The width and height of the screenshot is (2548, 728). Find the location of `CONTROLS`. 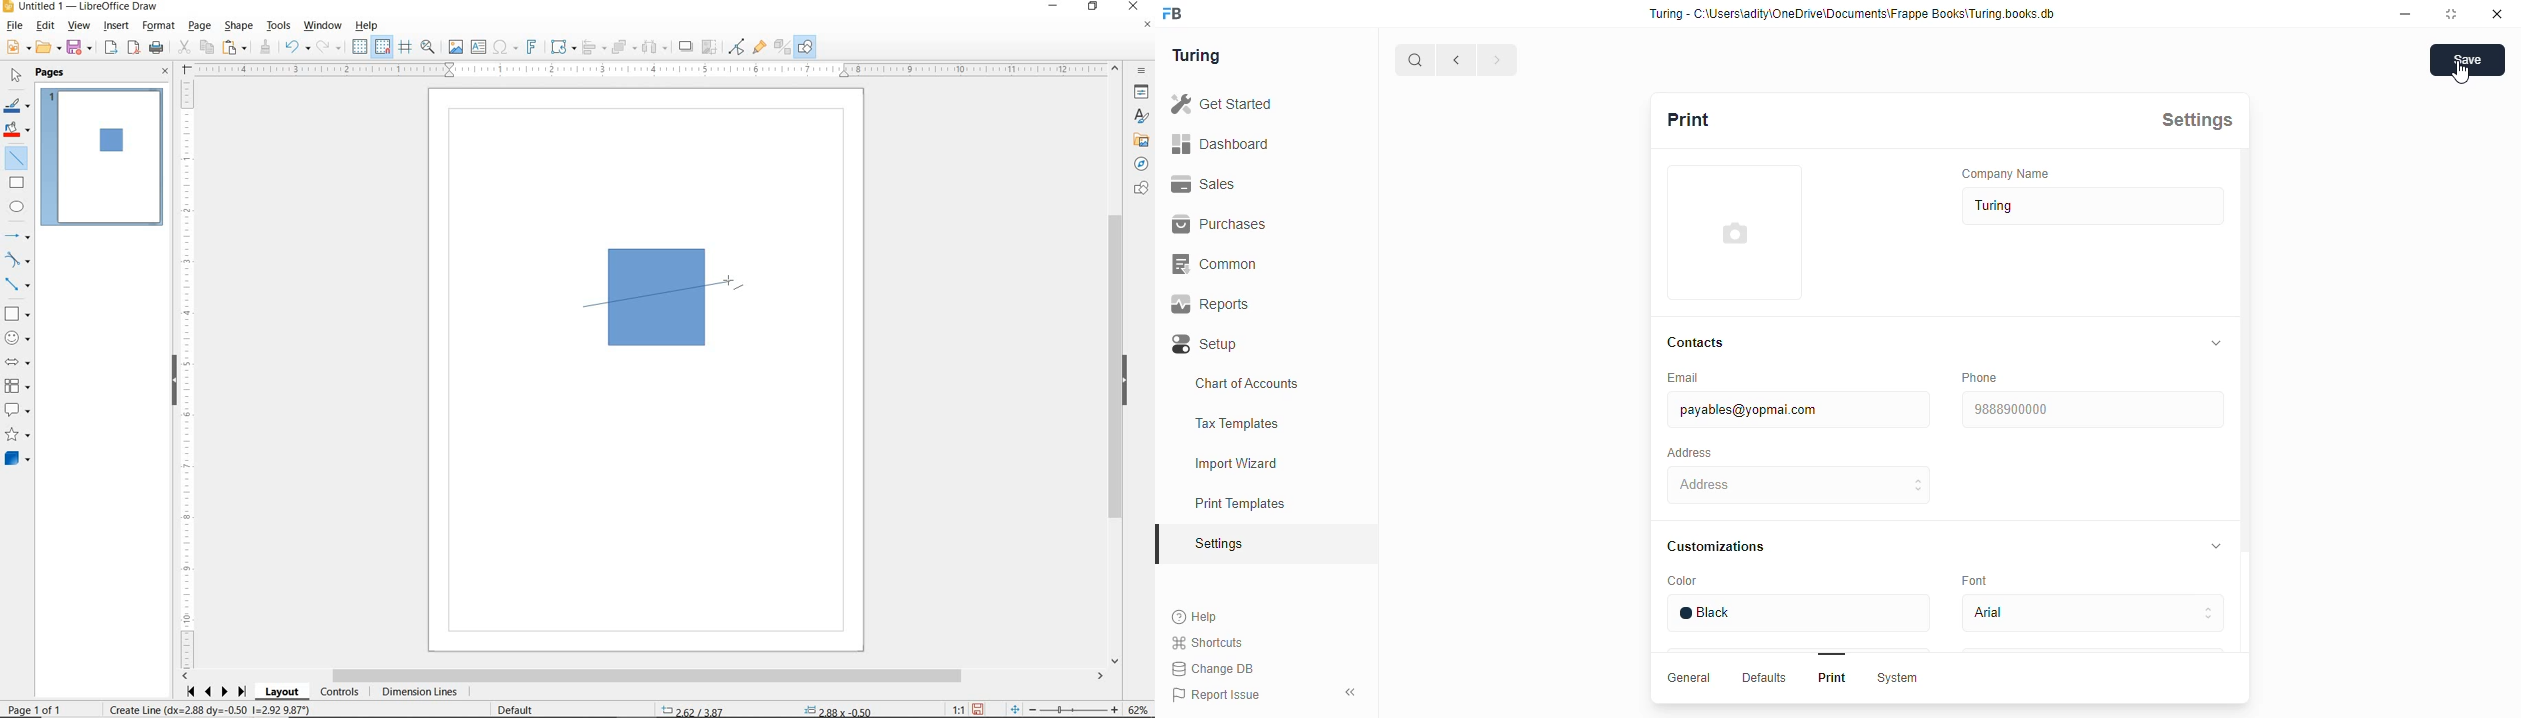

CONTROLS is located at coordinates (339, 693).